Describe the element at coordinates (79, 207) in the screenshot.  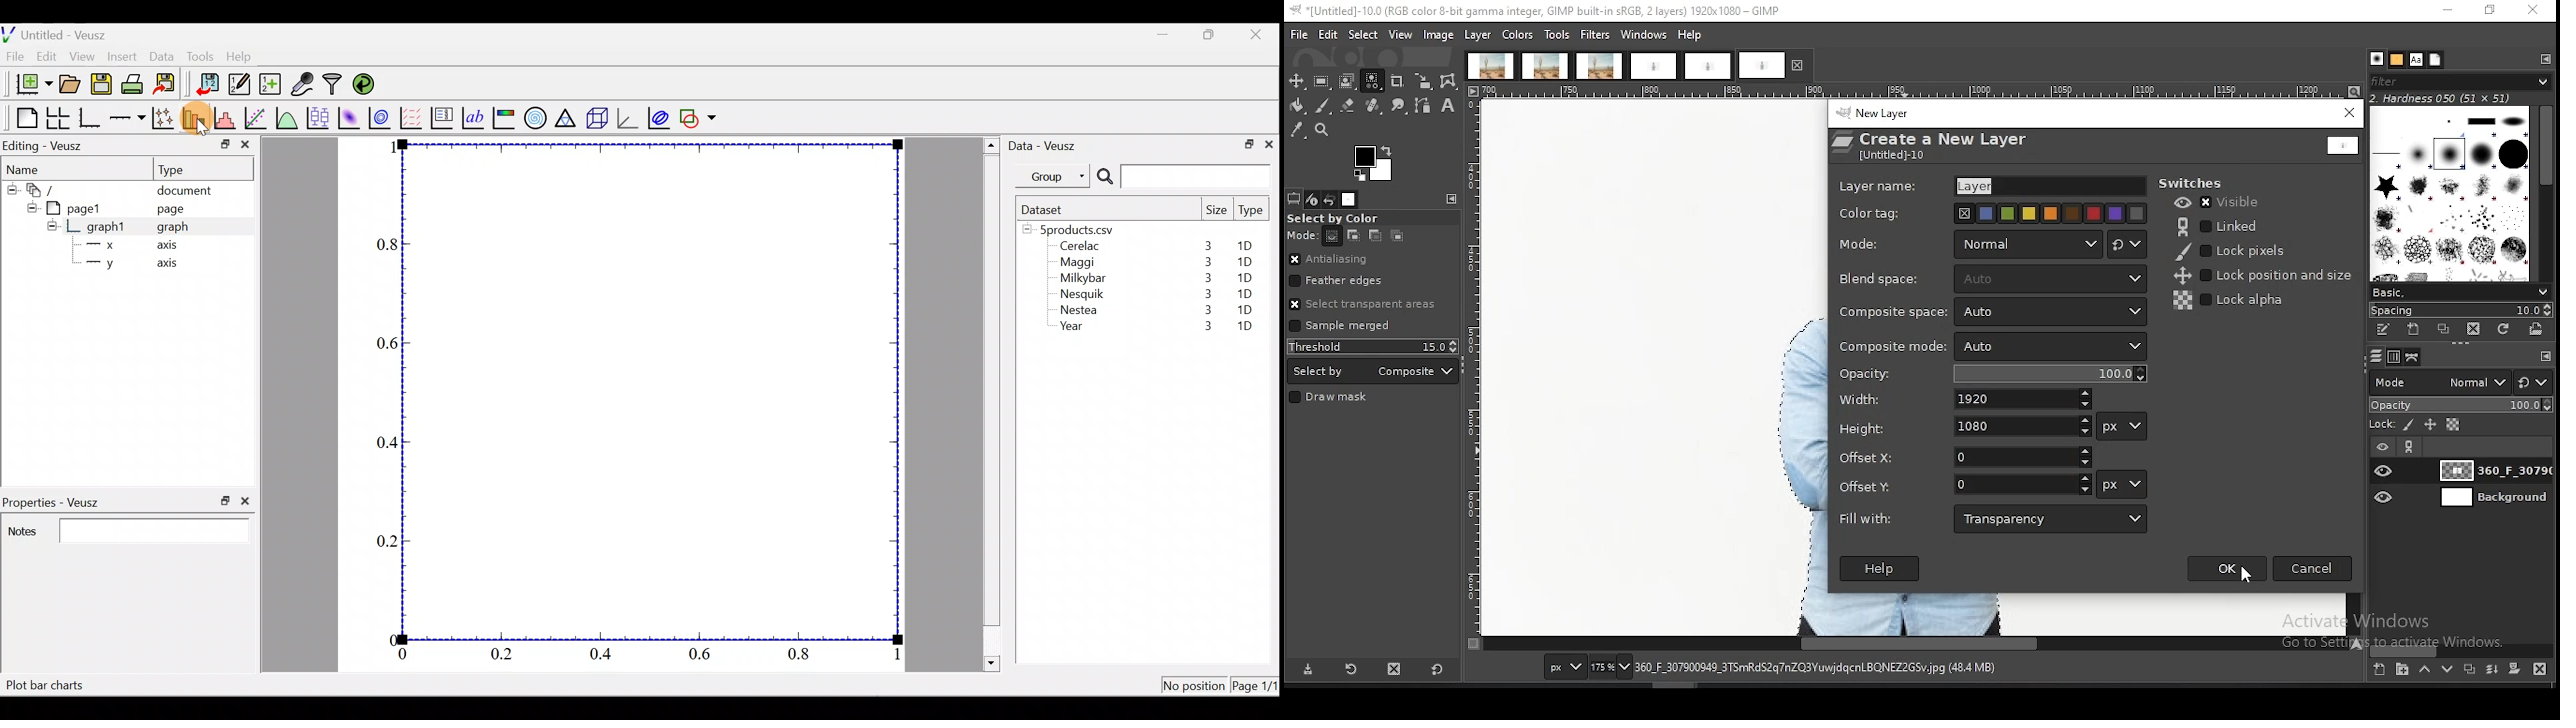
I see `pagel` at that location.